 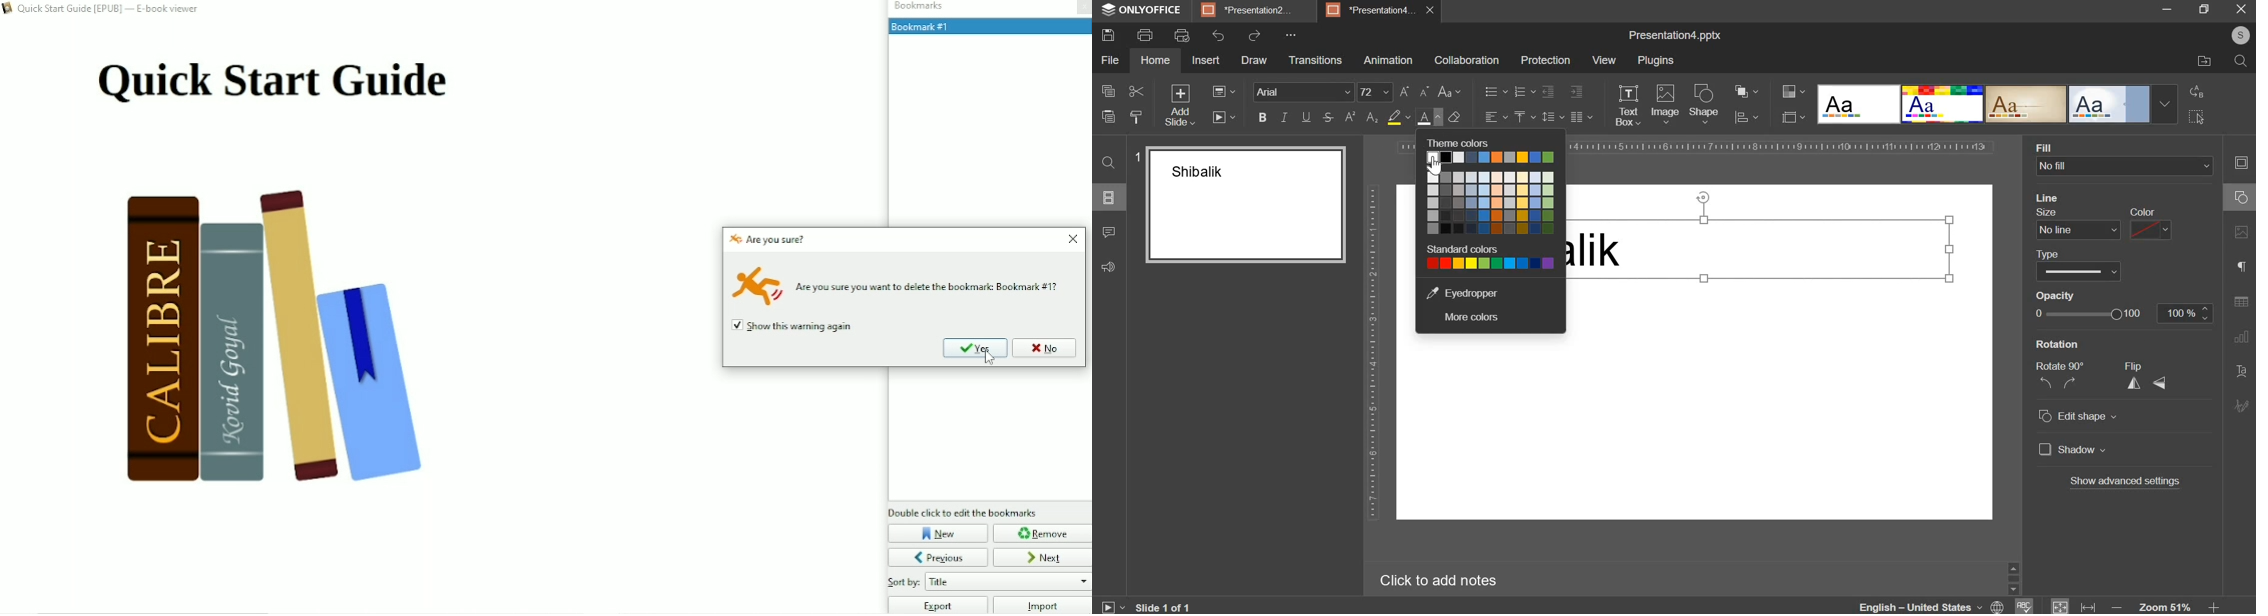 What do you see at coordinates (1239, 205) in the screenshot?
I see `Preview screen` at bounding box center [1239, 205].